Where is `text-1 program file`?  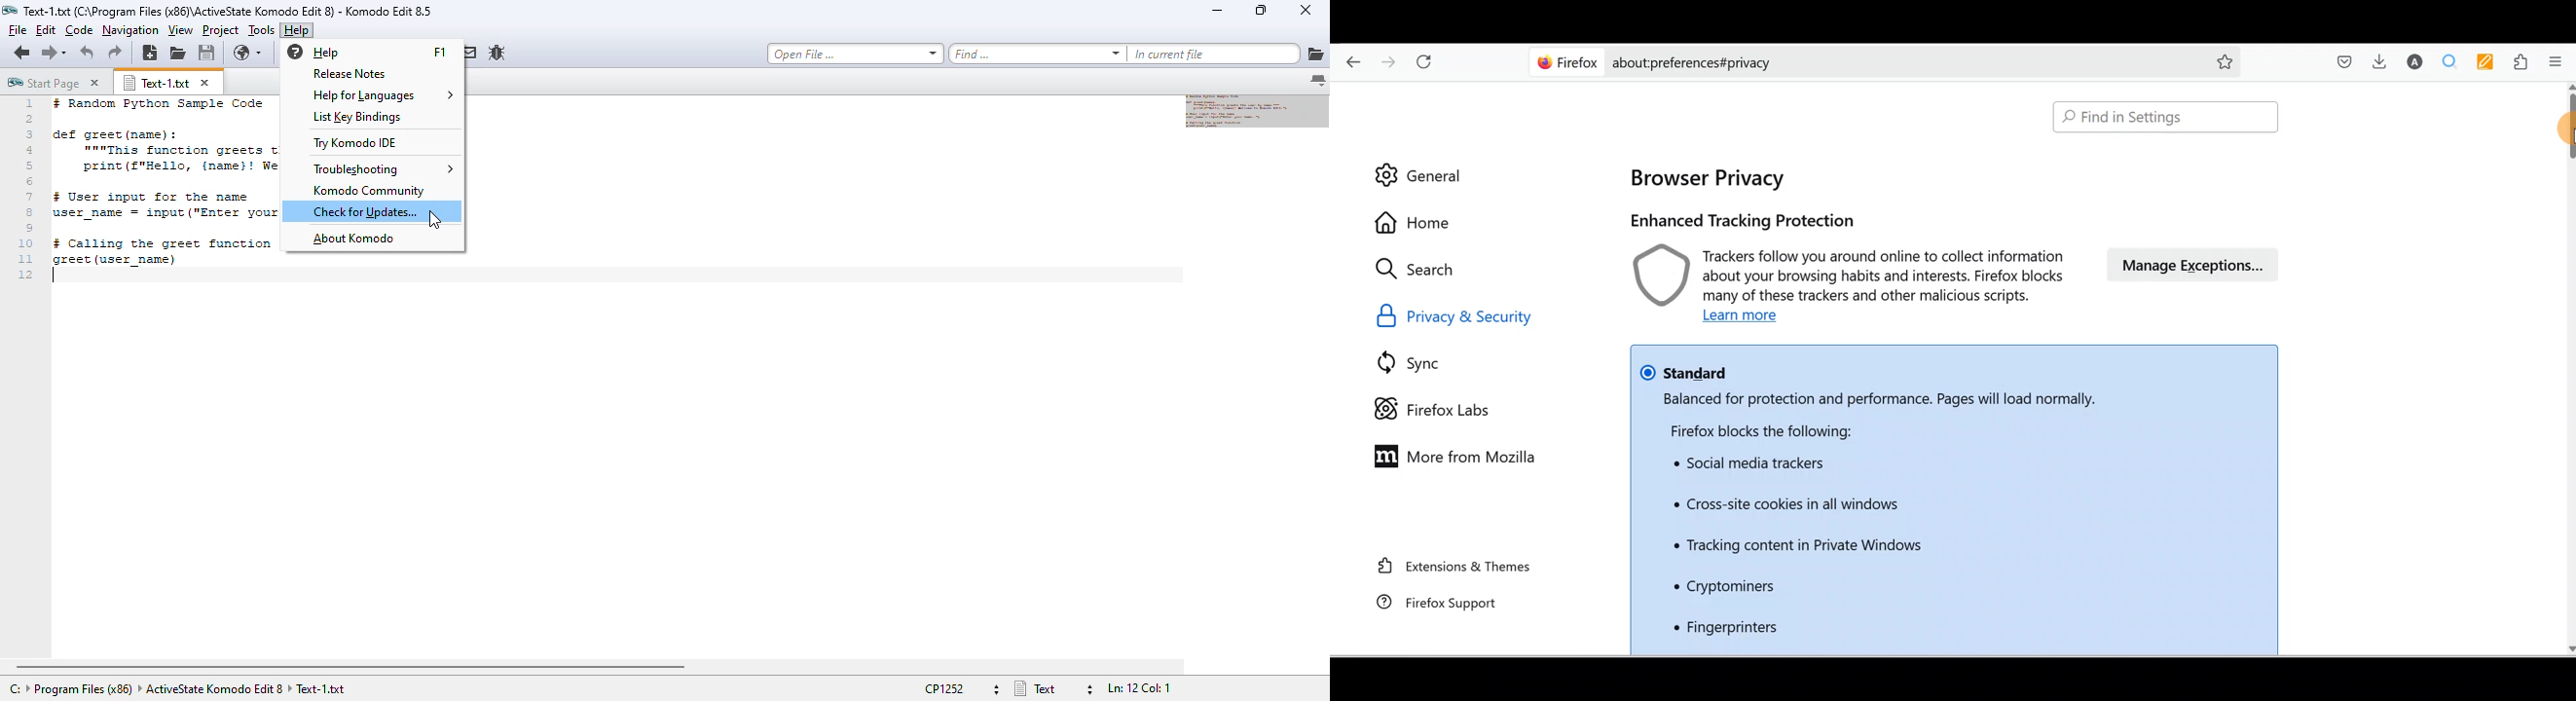 text-1 program file is located at coordinates (228, 11).